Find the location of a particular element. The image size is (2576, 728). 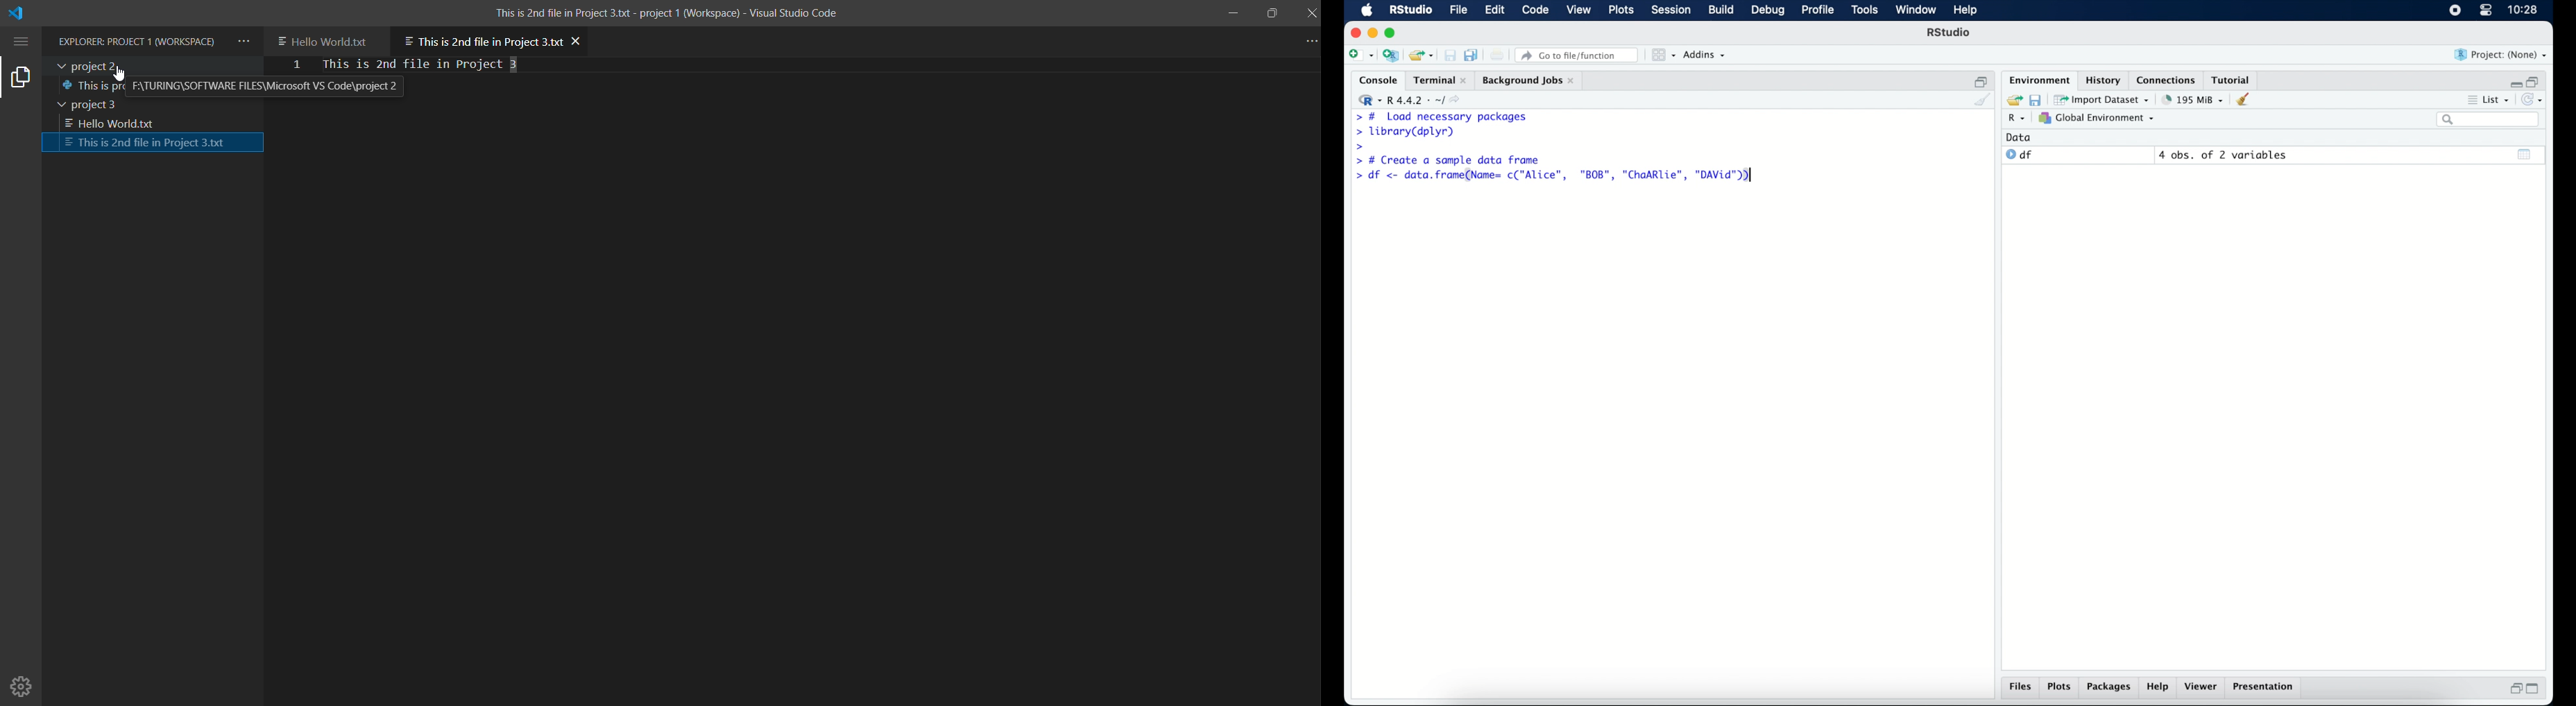

load existing project is located at coordinates (1420, 56).